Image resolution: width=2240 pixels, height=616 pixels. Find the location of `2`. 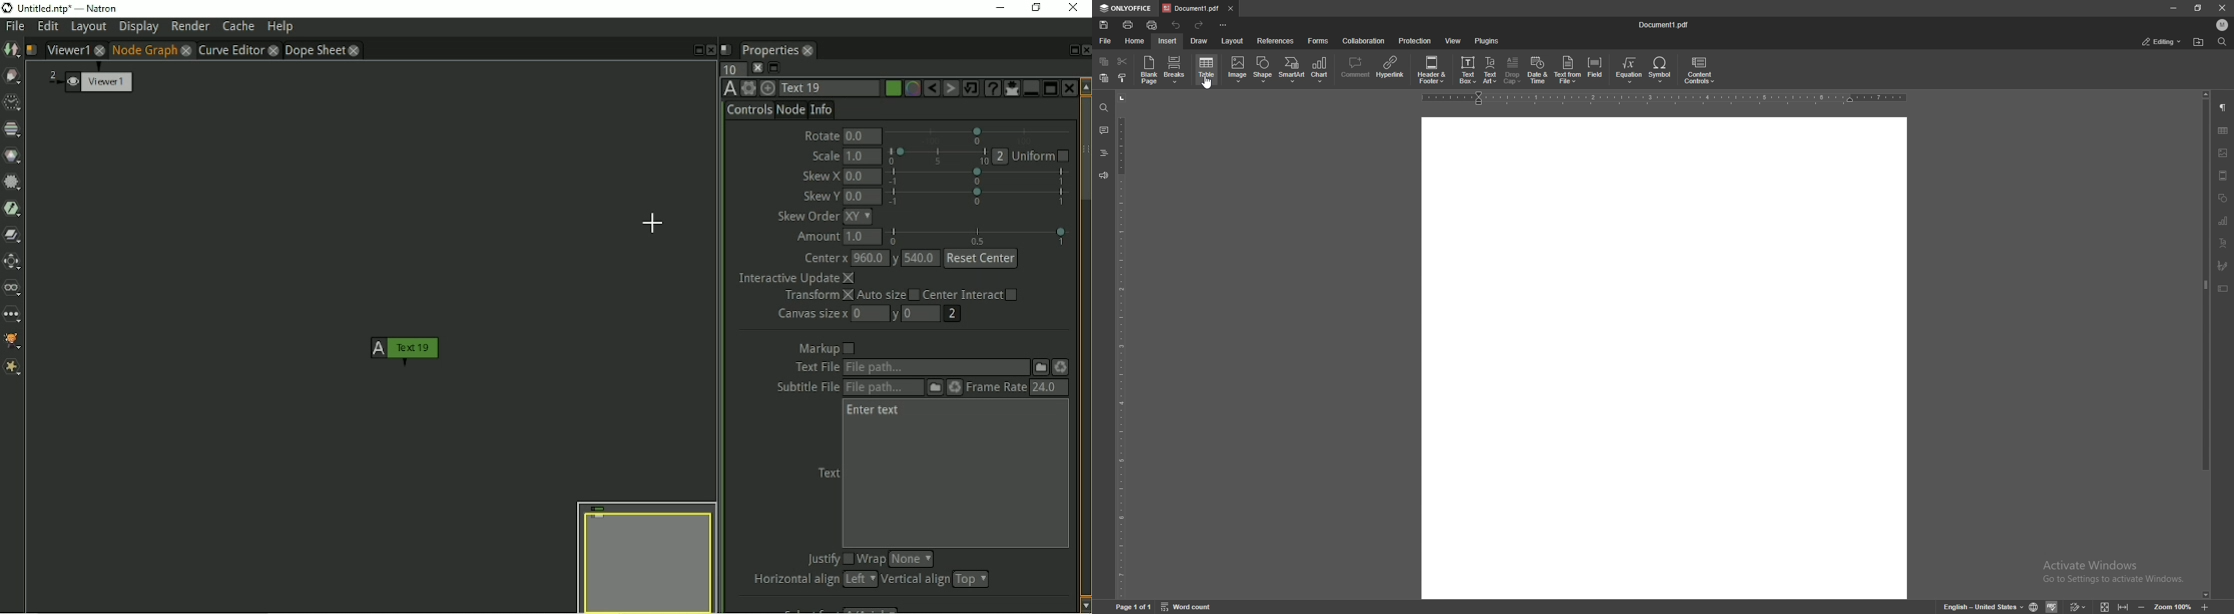

2 is located at coordinates (52, 75).